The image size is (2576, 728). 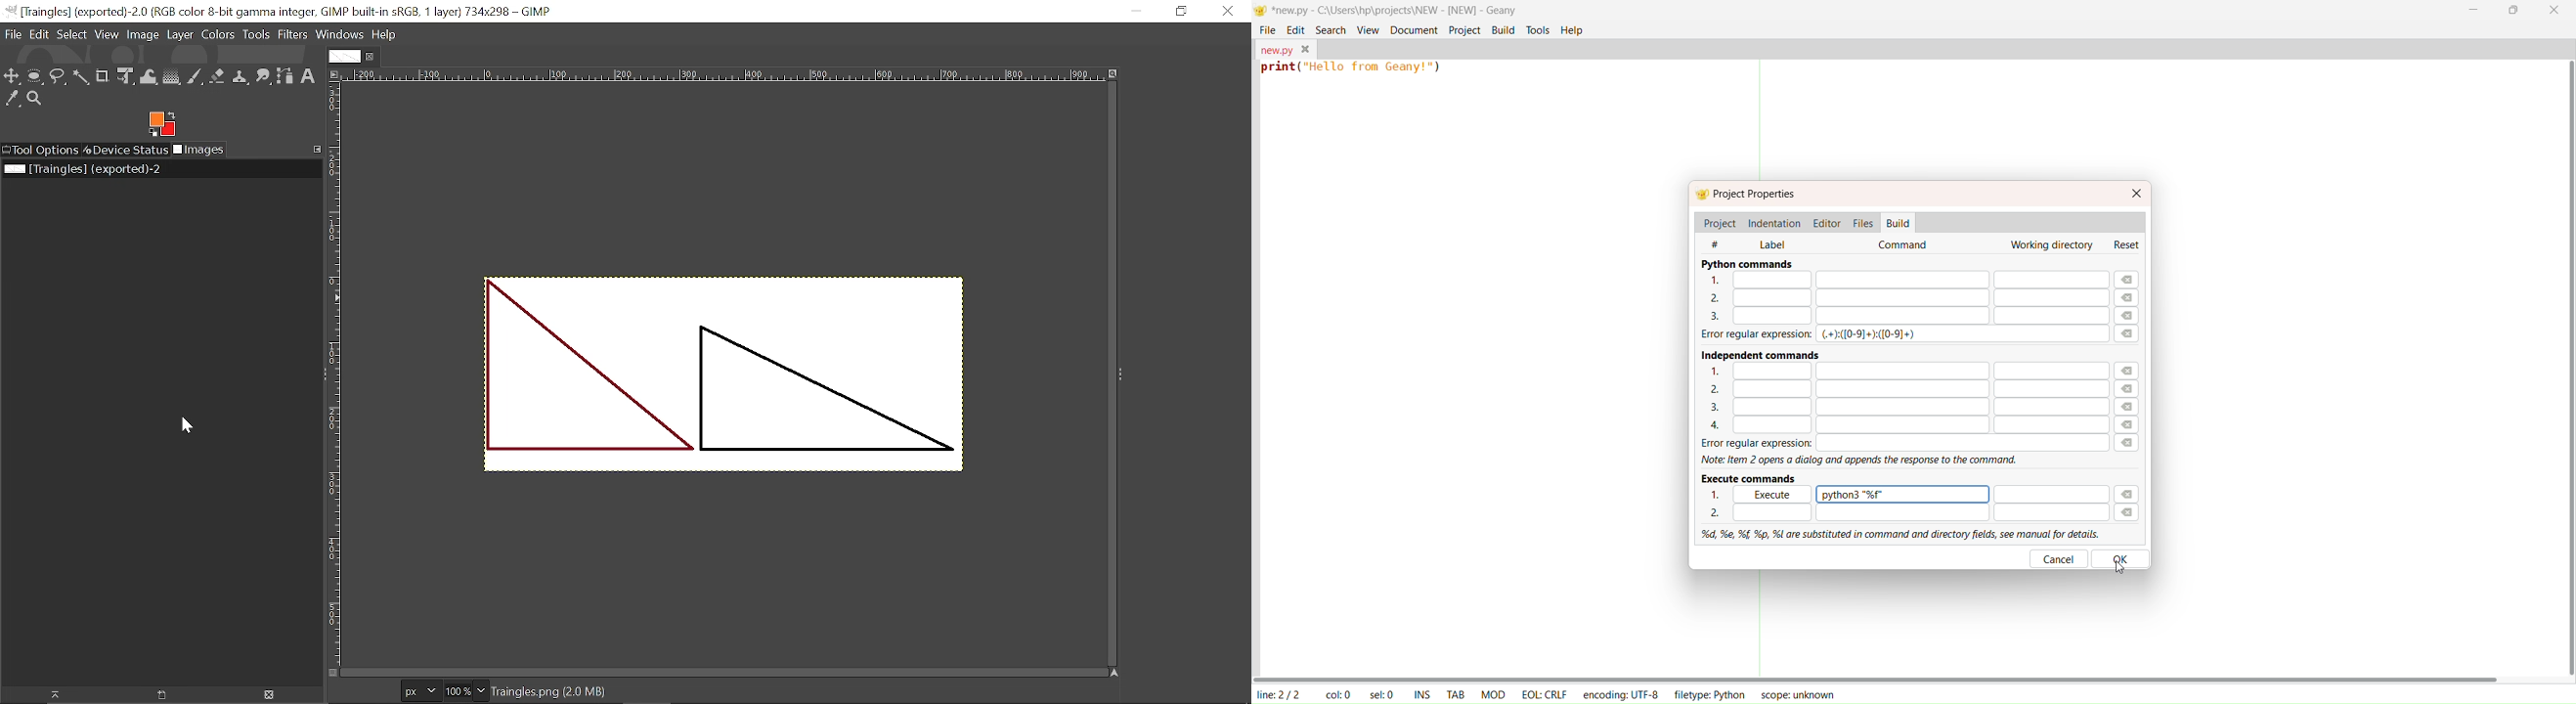 What do you see at coordinates (1338, 694) in the screenshot?
I see `col: 0` at bounding box center [1338, 694].